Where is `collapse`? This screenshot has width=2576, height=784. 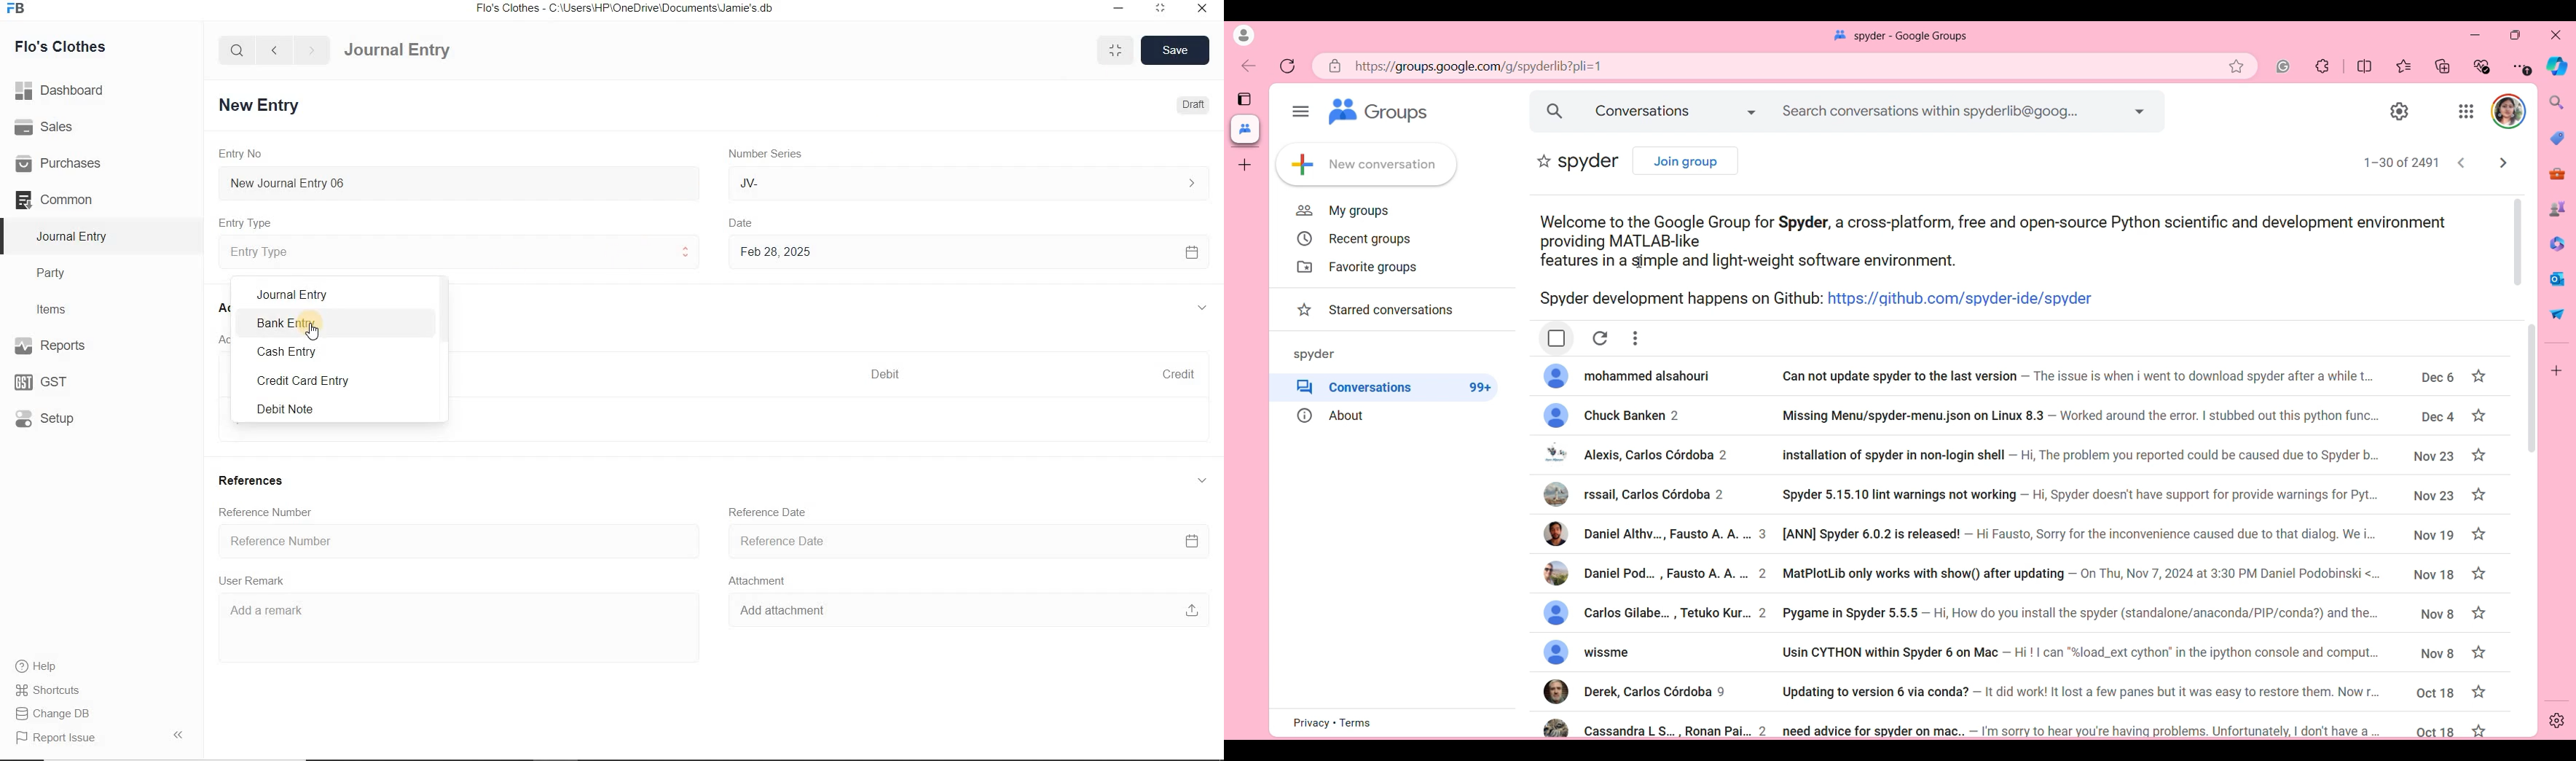 collapse is located at coordinates (1200, 482).